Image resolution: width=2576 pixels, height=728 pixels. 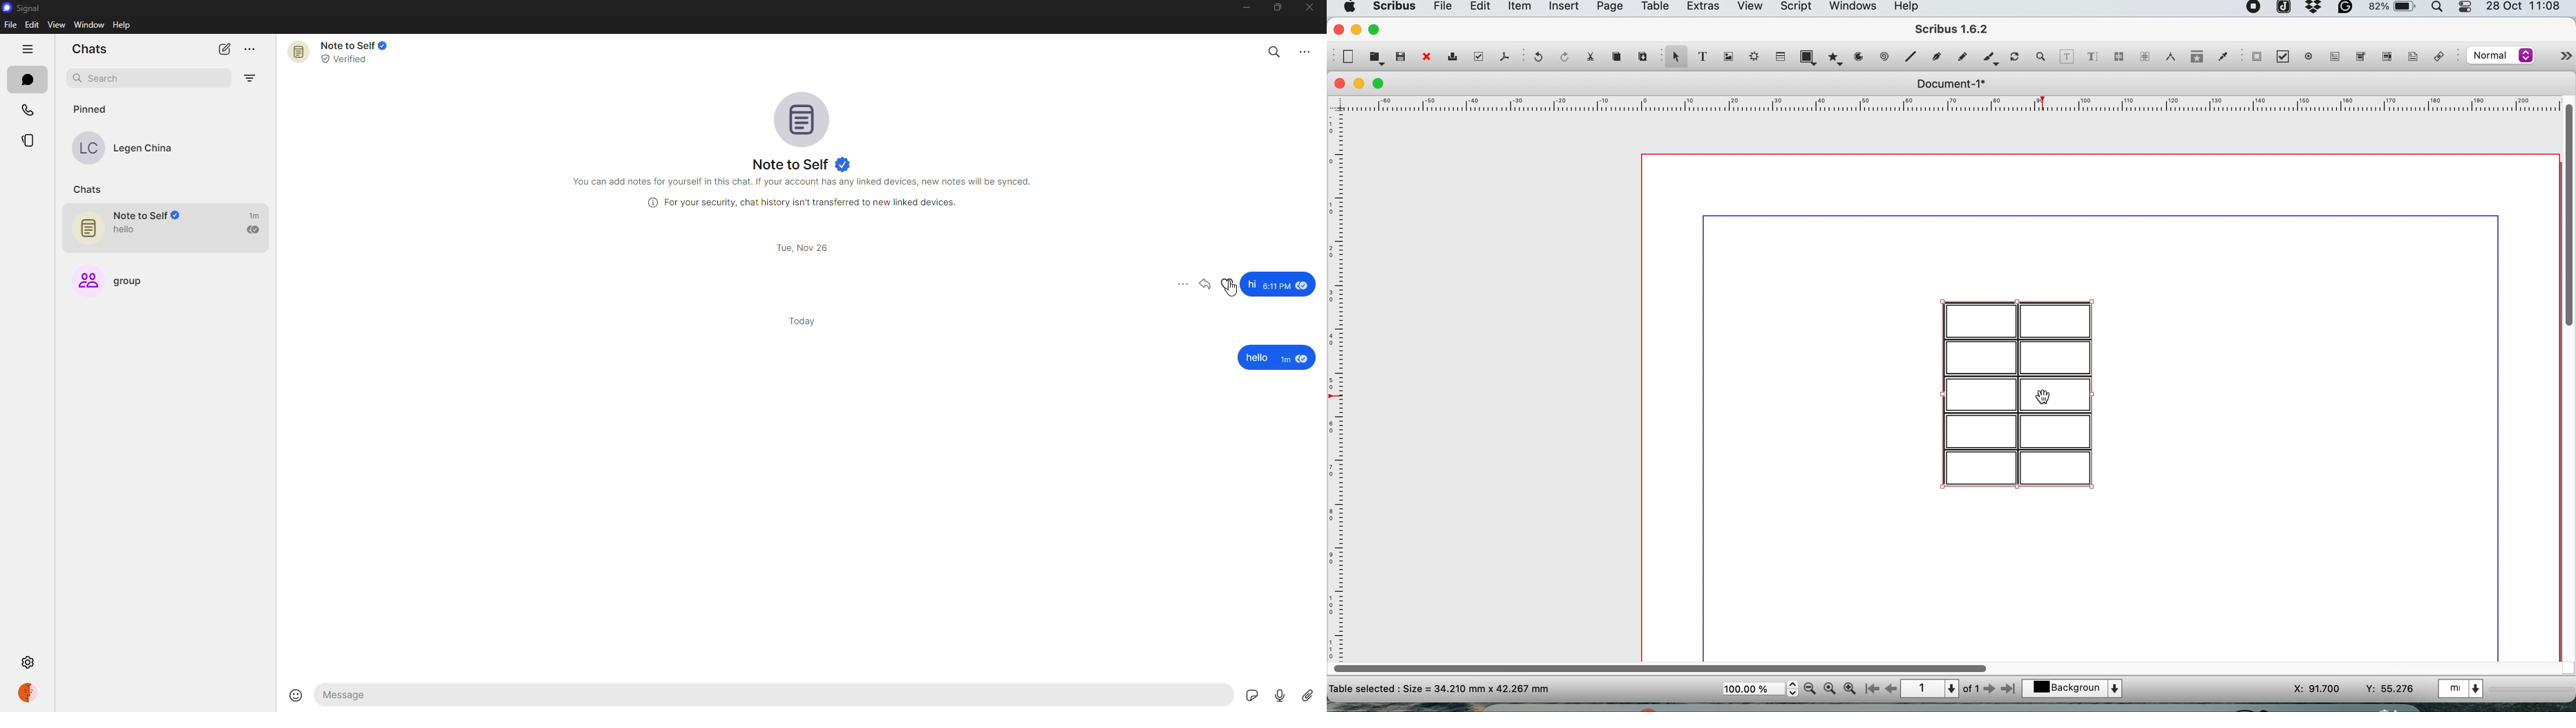 I want to click on paste, so click(x=1641, y=55).